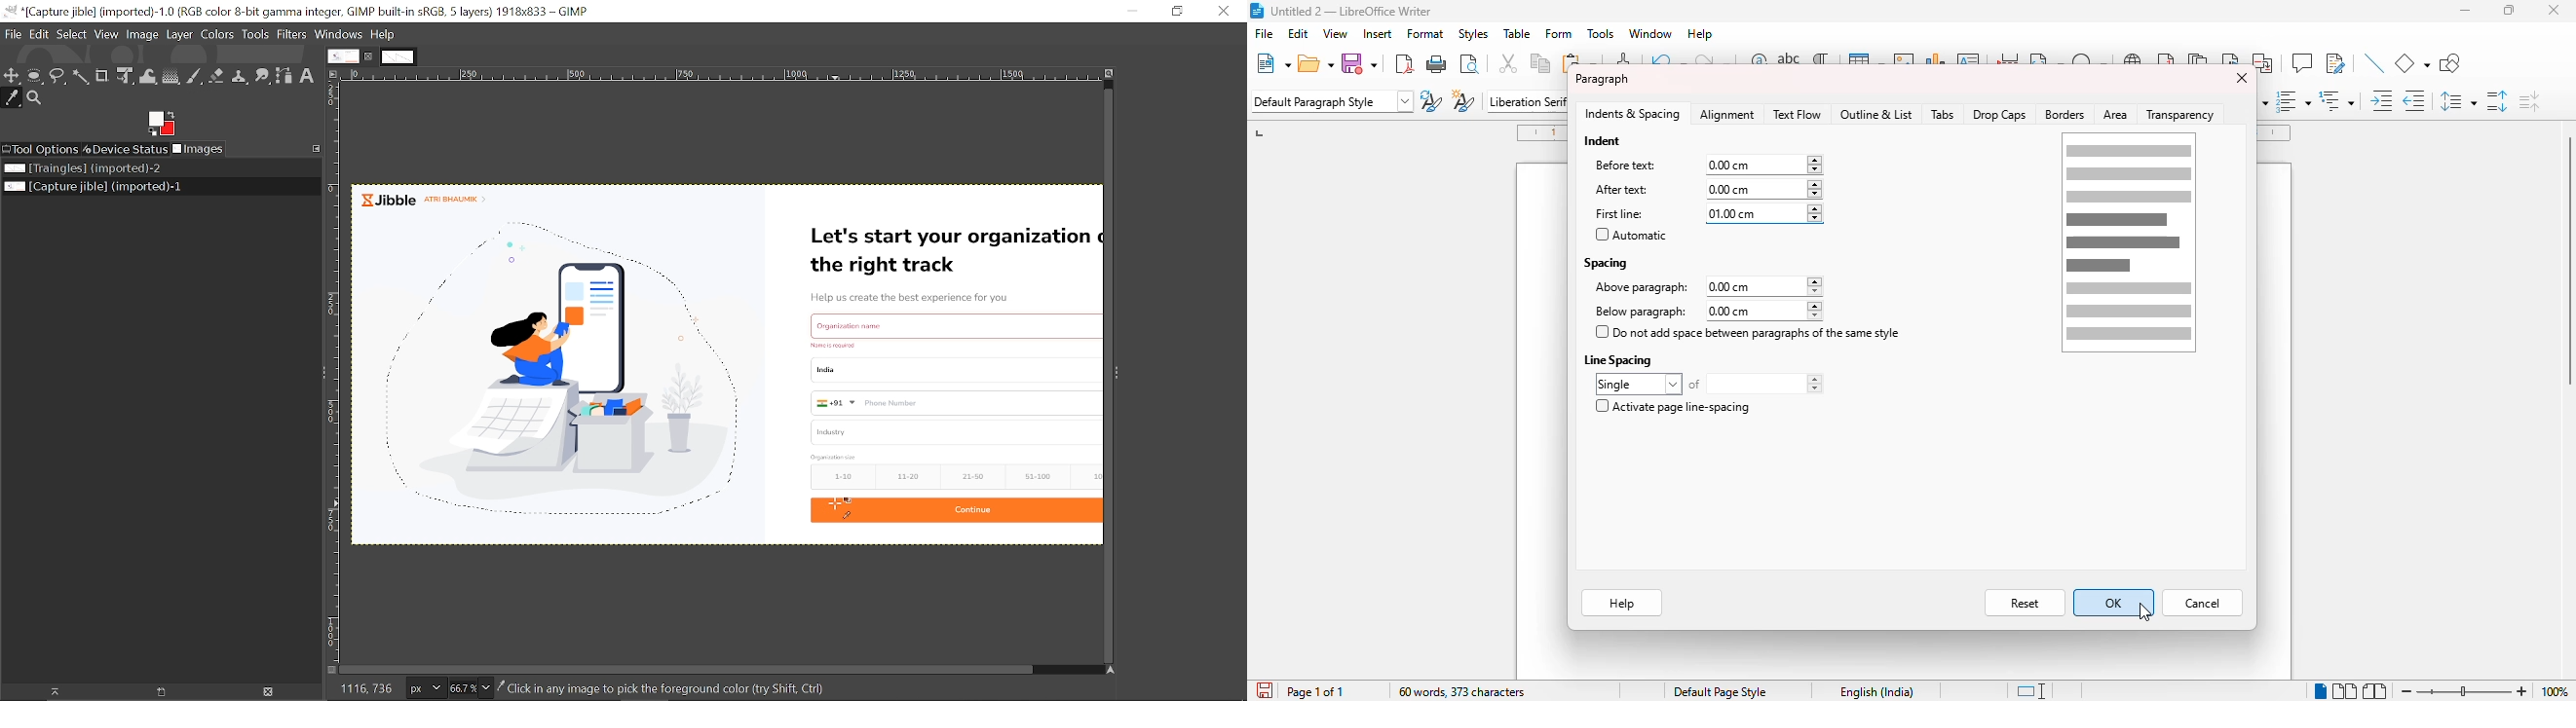  I want to click on before text: 0.00 cm, so click(1706, 165).